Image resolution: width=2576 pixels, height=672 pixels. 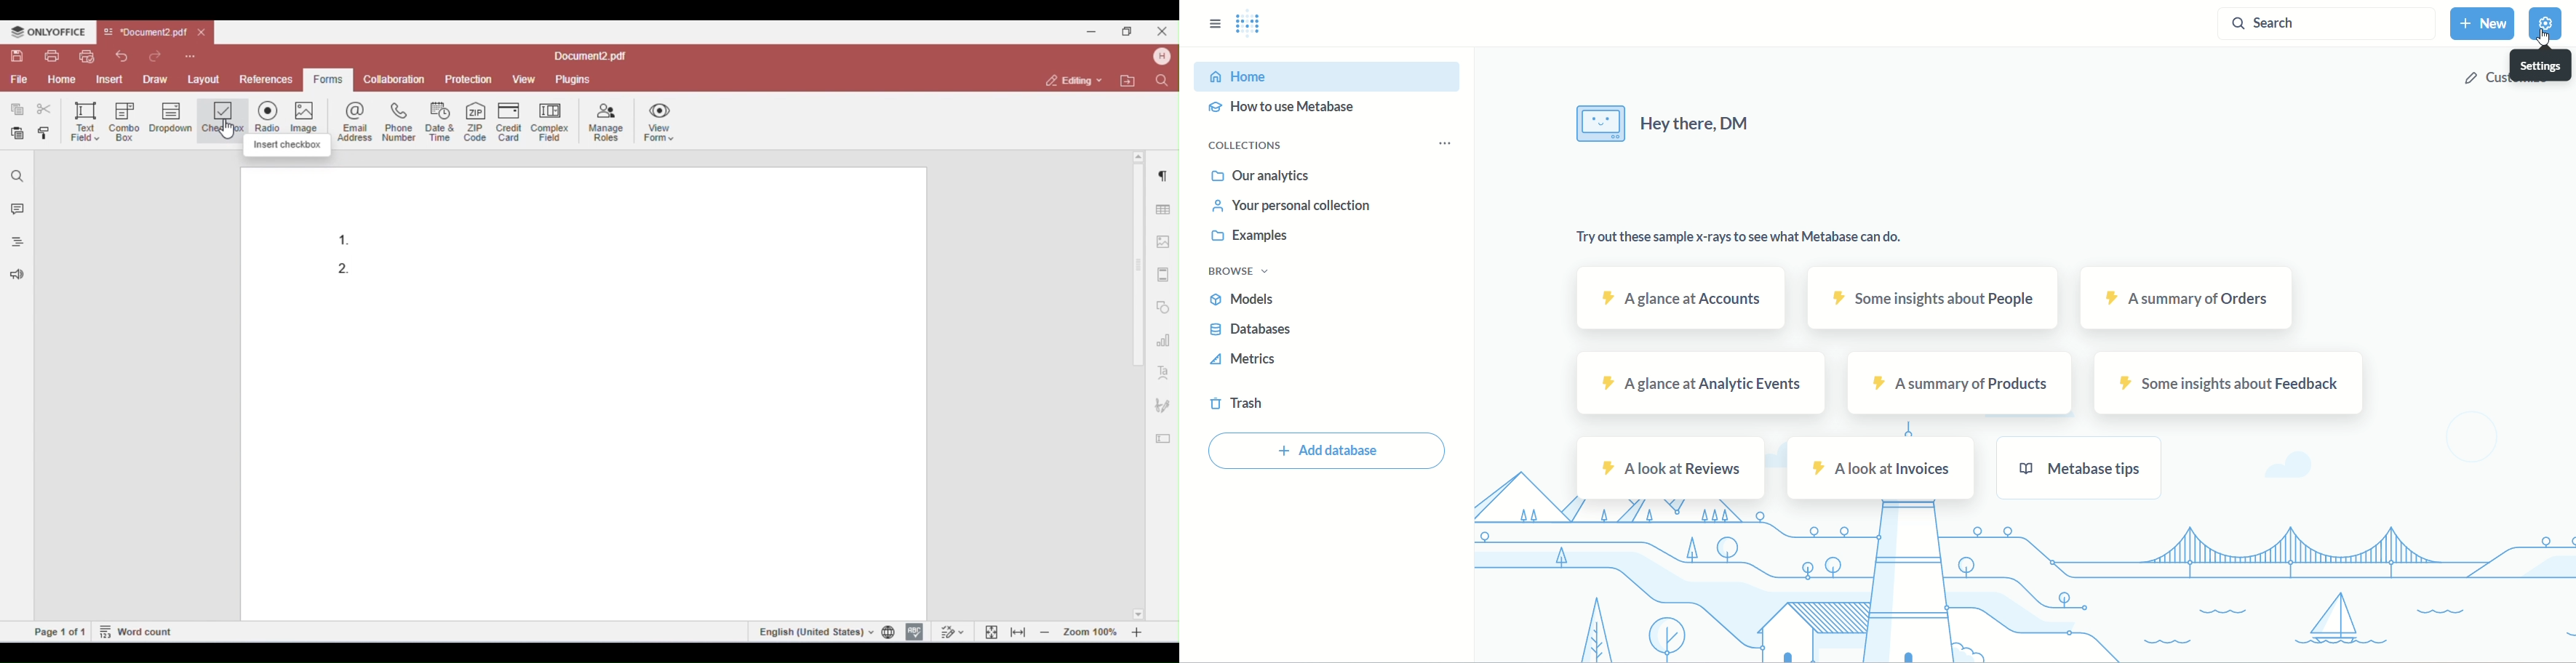 What do you see at coordinates (1330, 74) in the screenshot?
I see `home` at bounding box center [1330, 74].